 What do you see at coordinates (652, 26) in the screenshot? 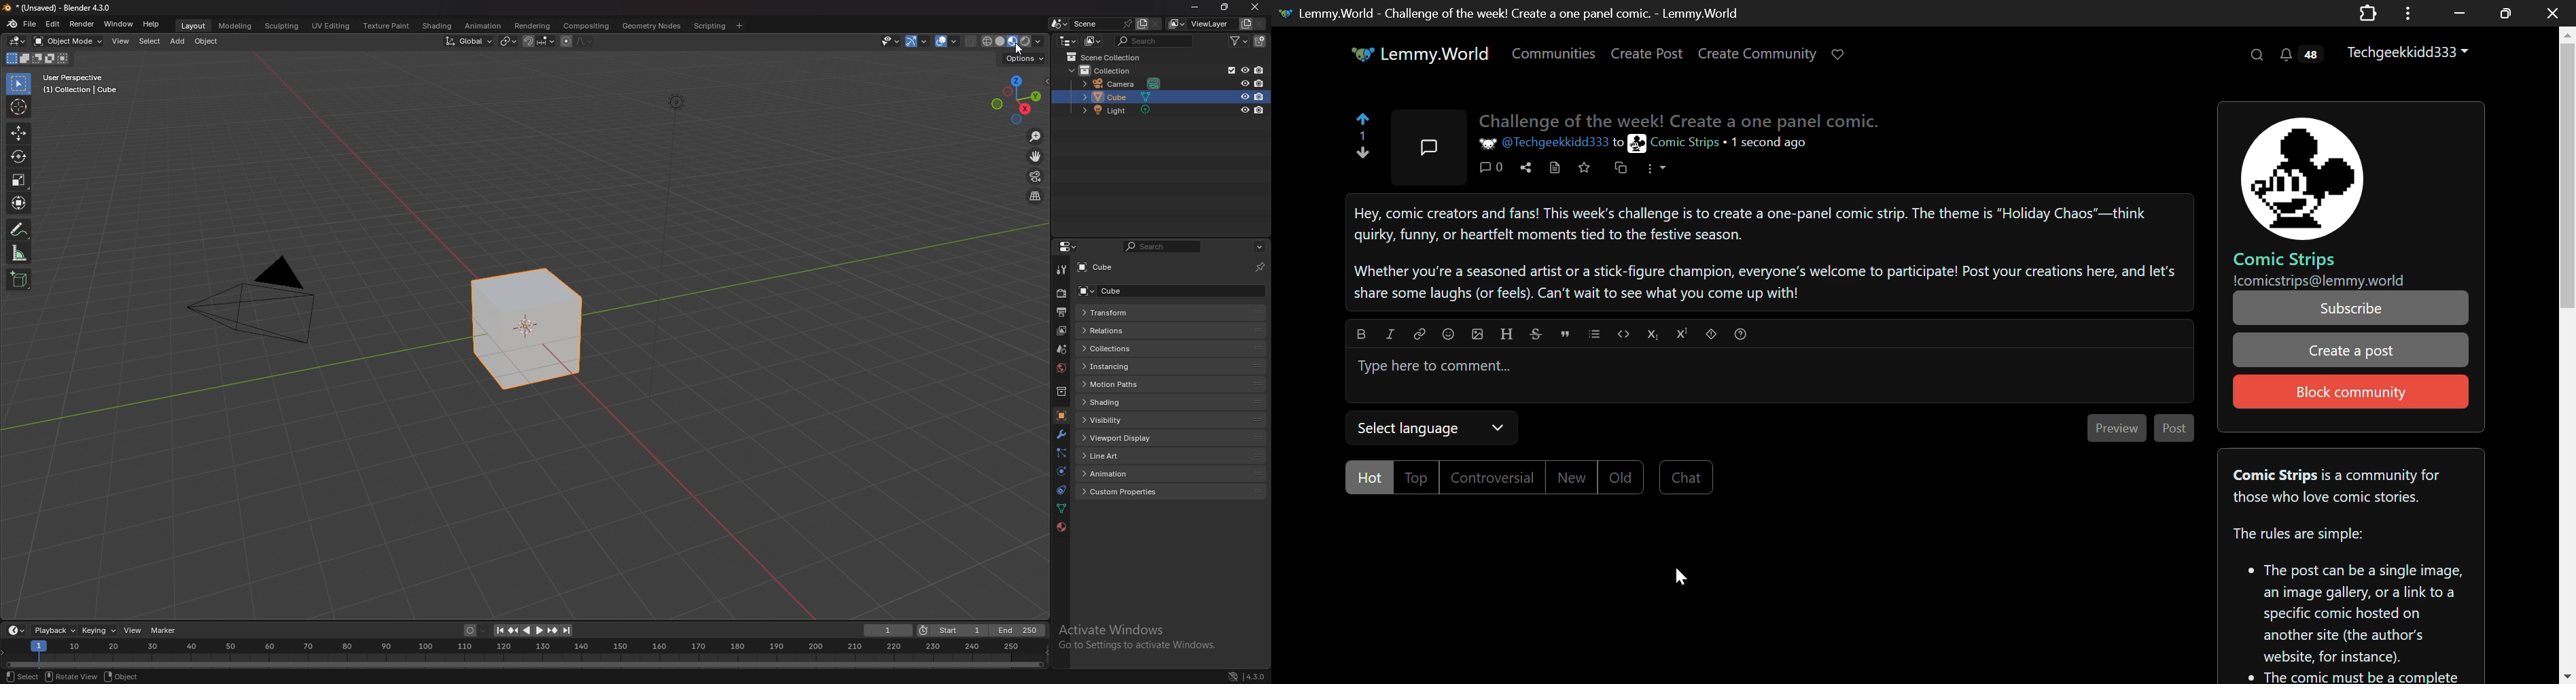
I see `geometry nodes` at bounding box center [652, 26].